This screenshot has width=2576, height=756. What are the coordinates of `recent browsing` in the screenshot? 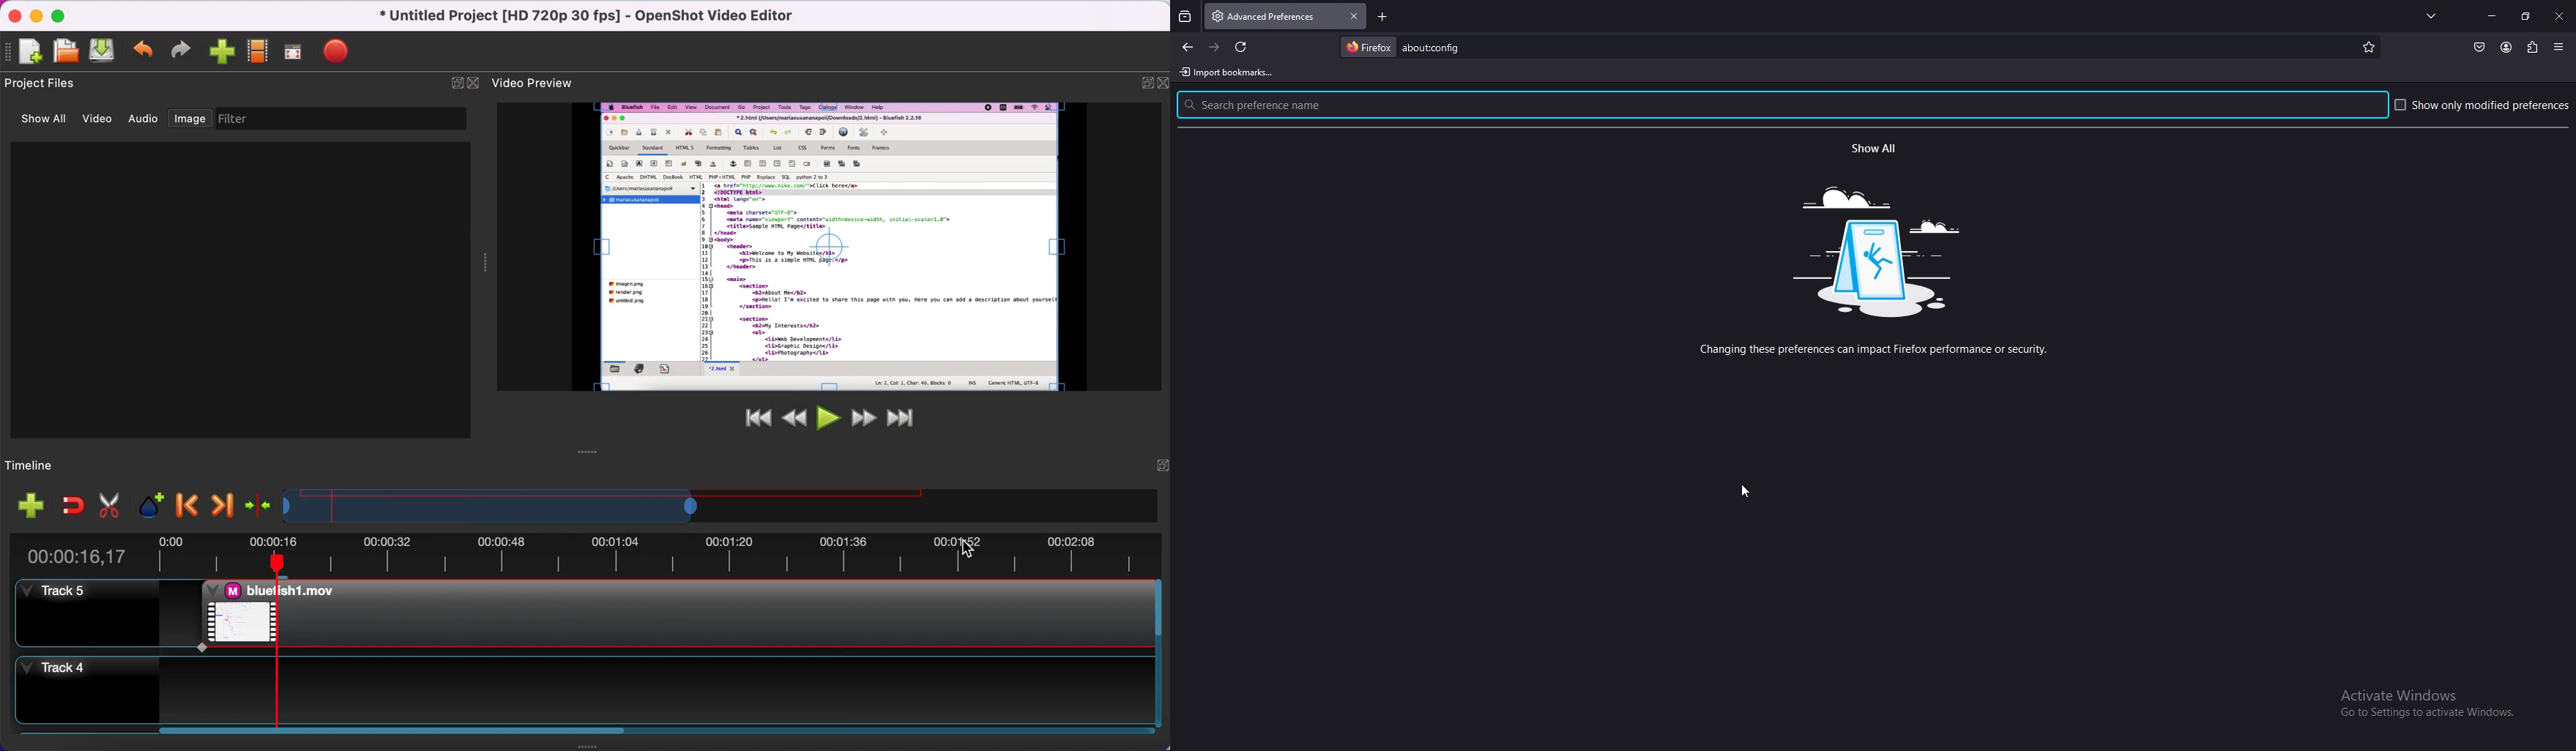 It's located at (1185, 17).